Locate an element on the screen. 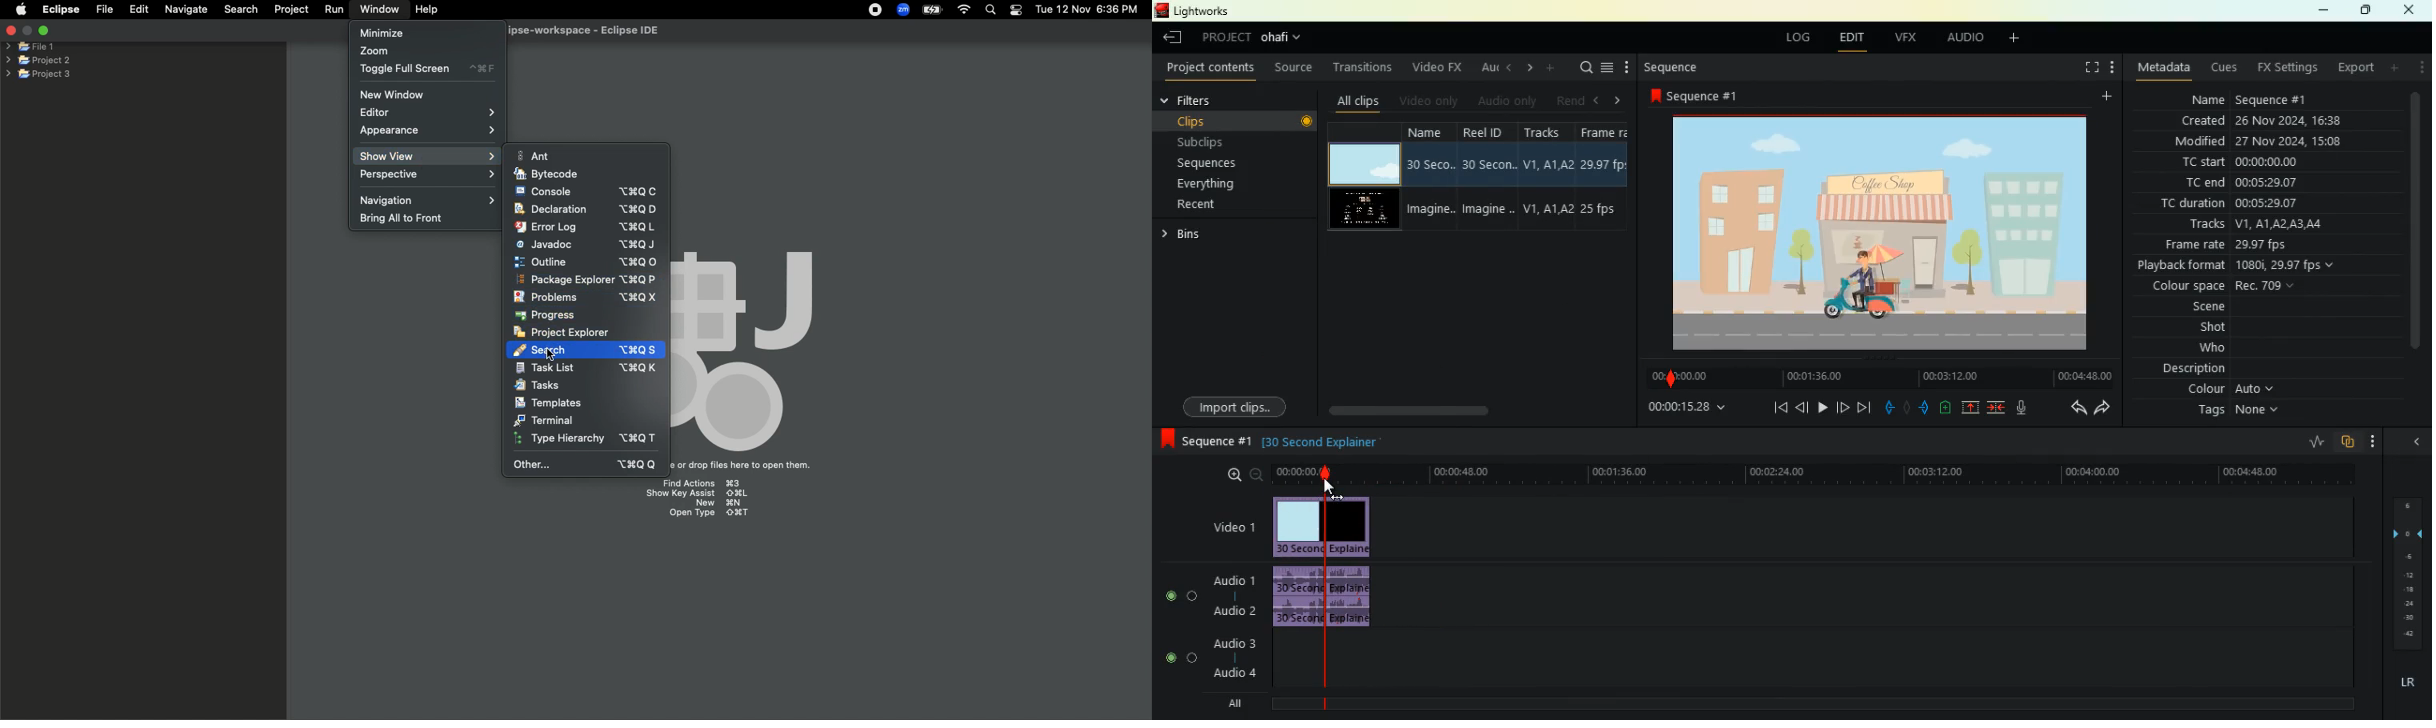 Image resolution: width=2436 pixels, height=728 pixels. Templates is located at coordinates (548, 402).